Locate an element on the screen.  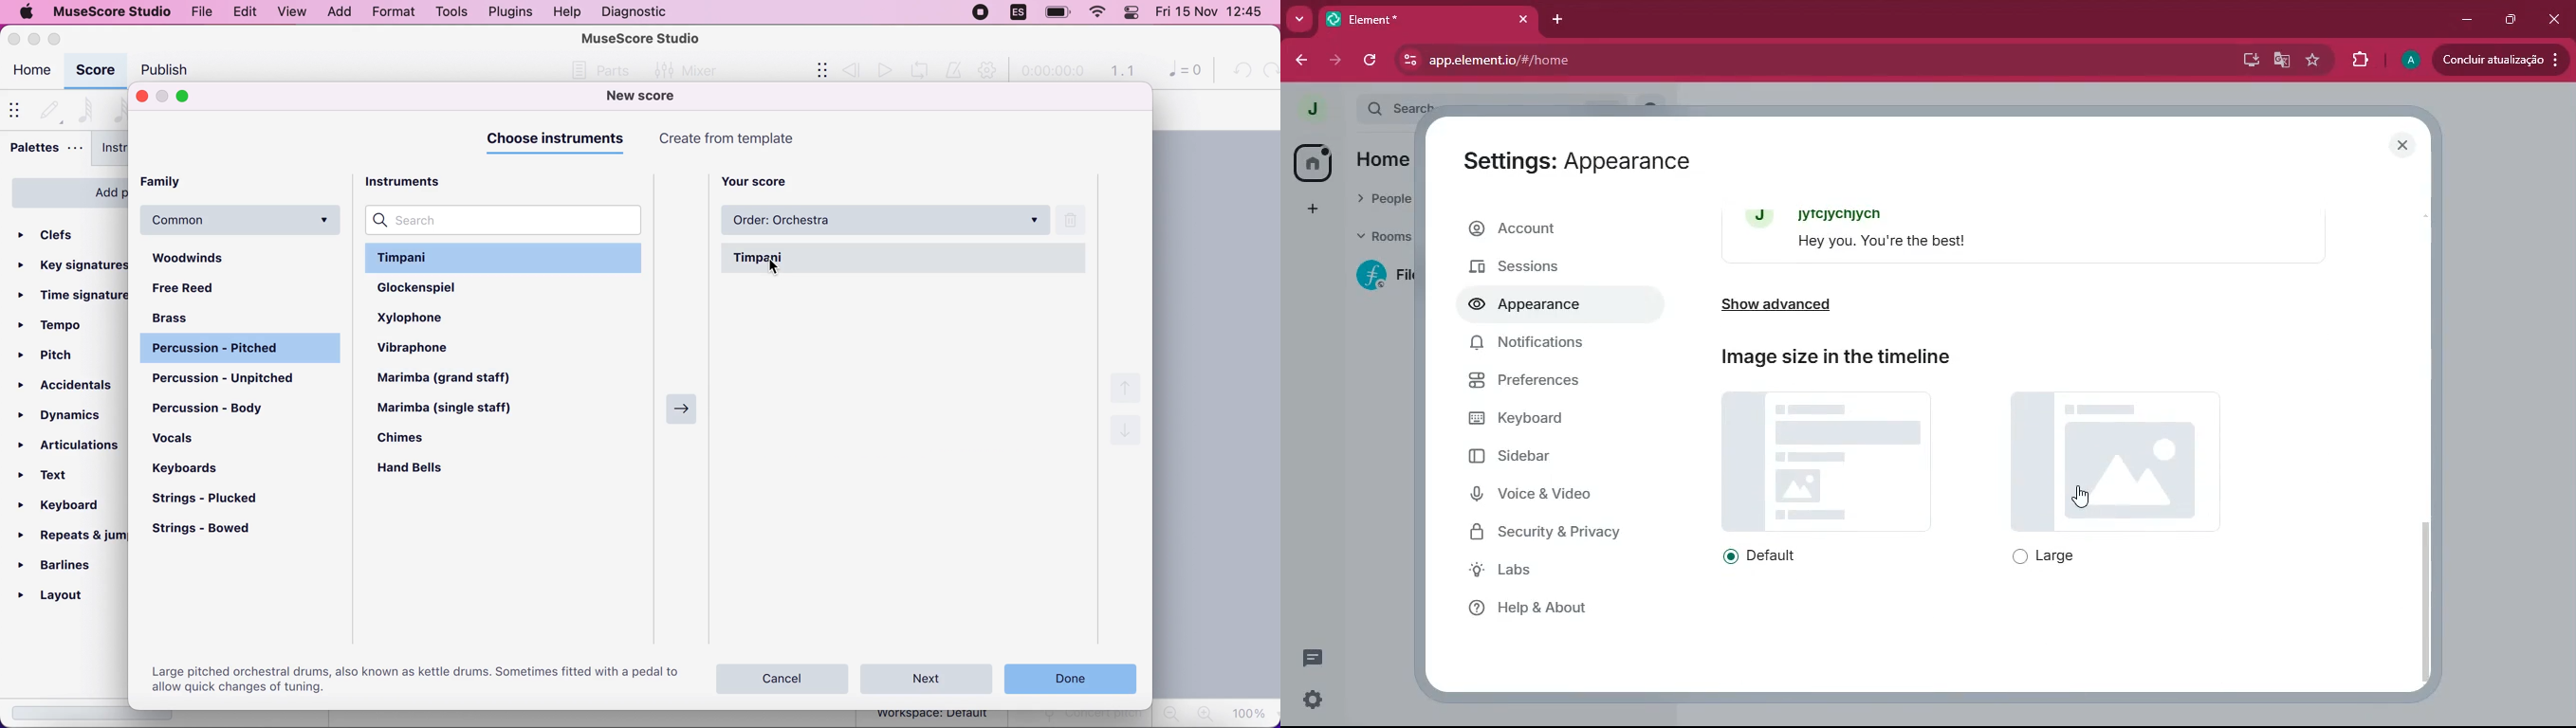
voice & video is located at coordinates (1555, 496).